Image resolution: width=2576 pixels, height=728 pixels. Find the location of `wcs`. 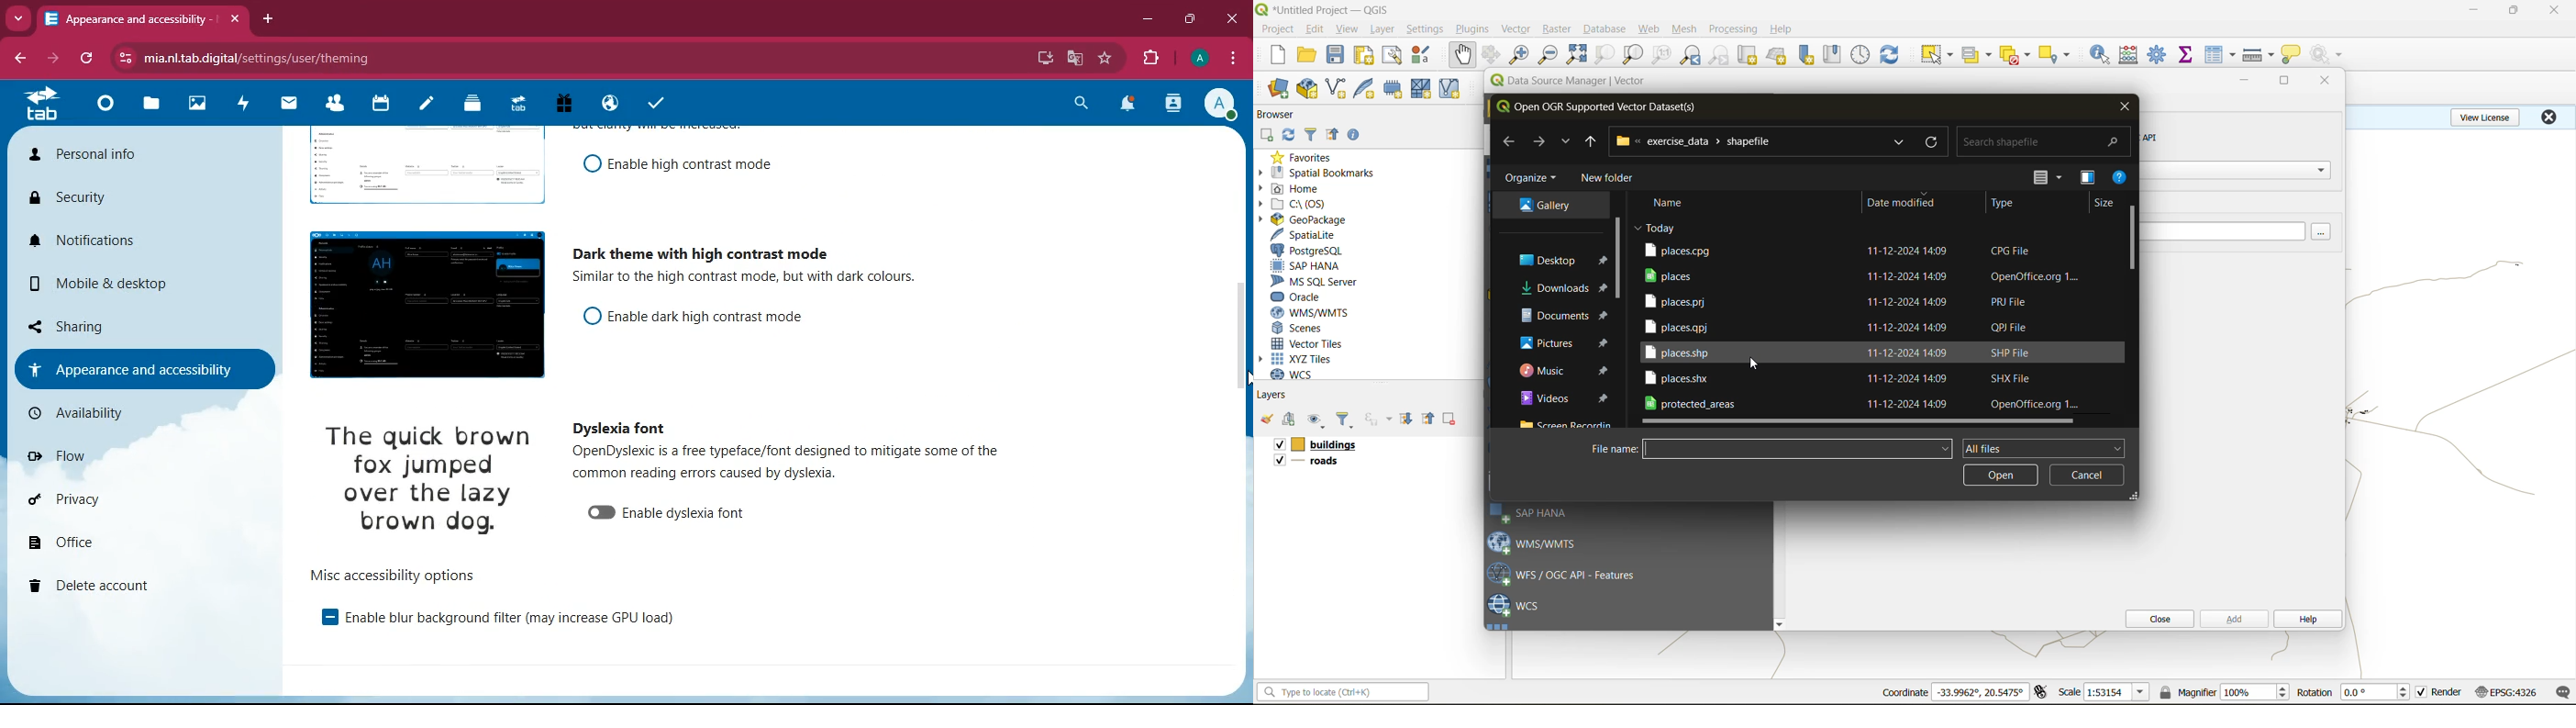

wcs is located at coordinates (1515, 606).